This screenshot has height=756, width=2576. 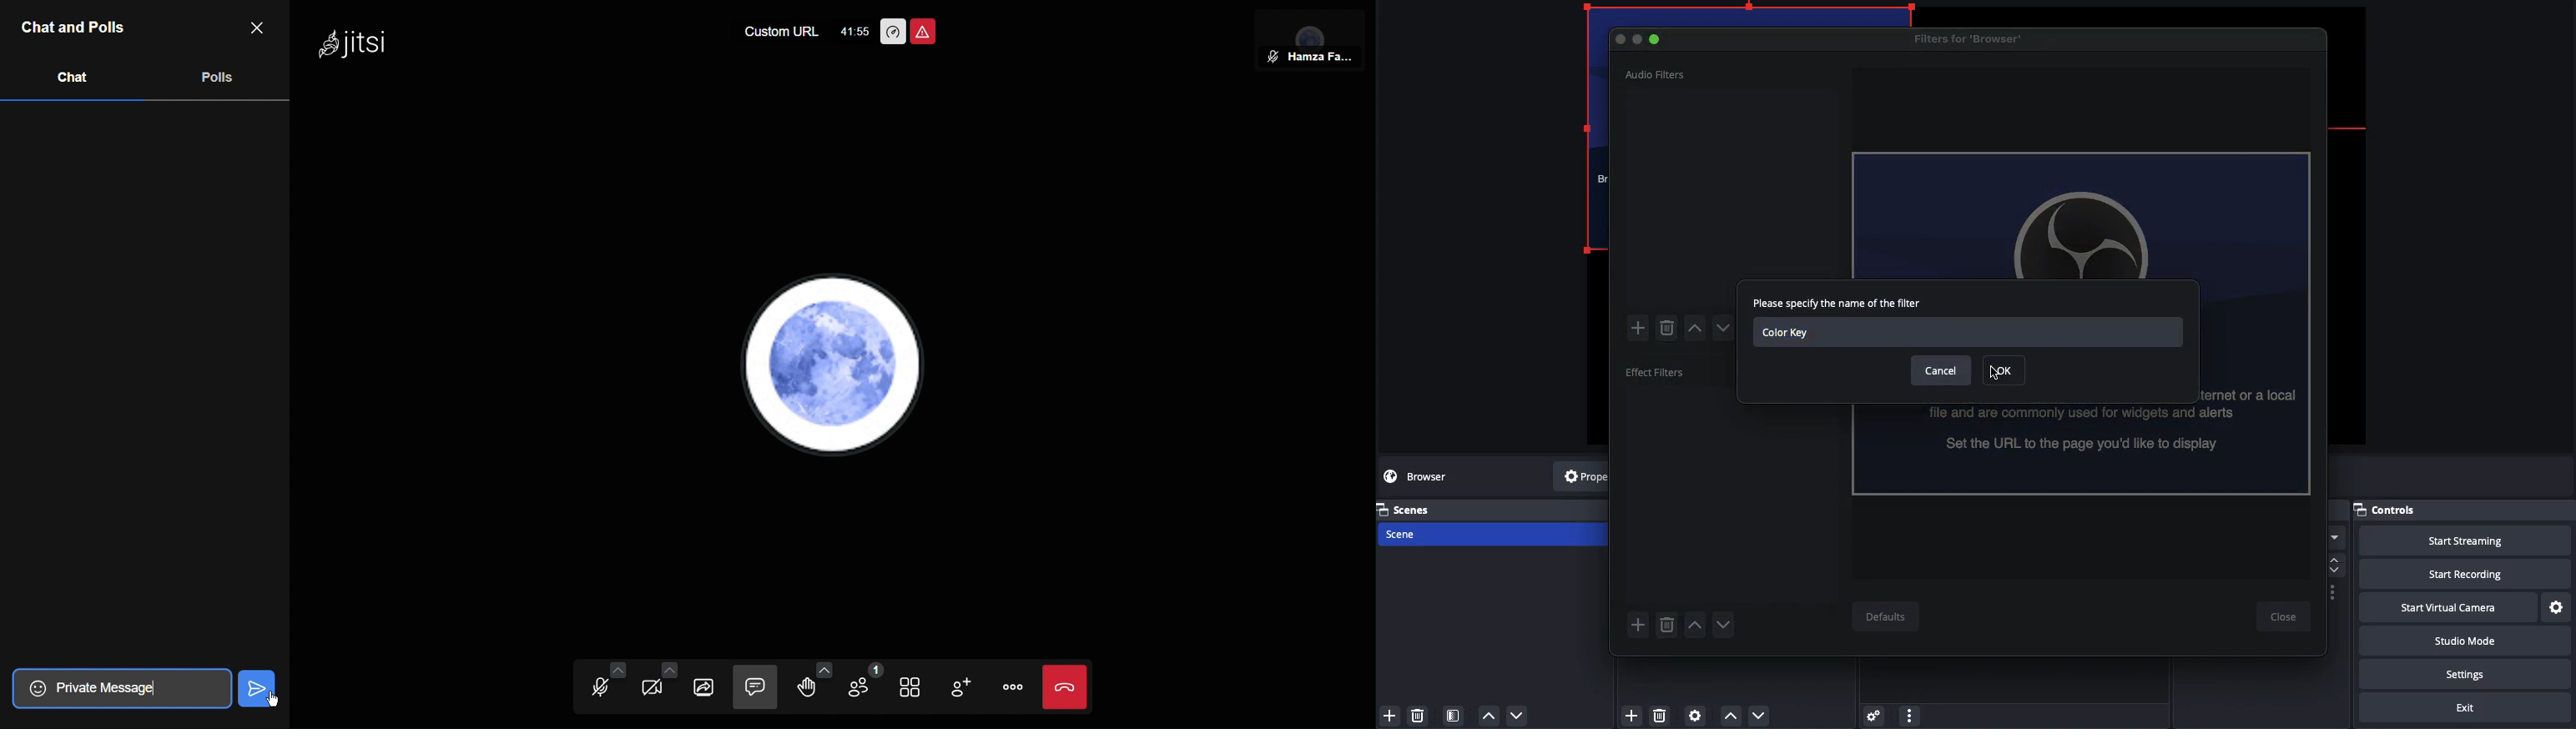 I want to click on delete, so click(x=1420, y=716).